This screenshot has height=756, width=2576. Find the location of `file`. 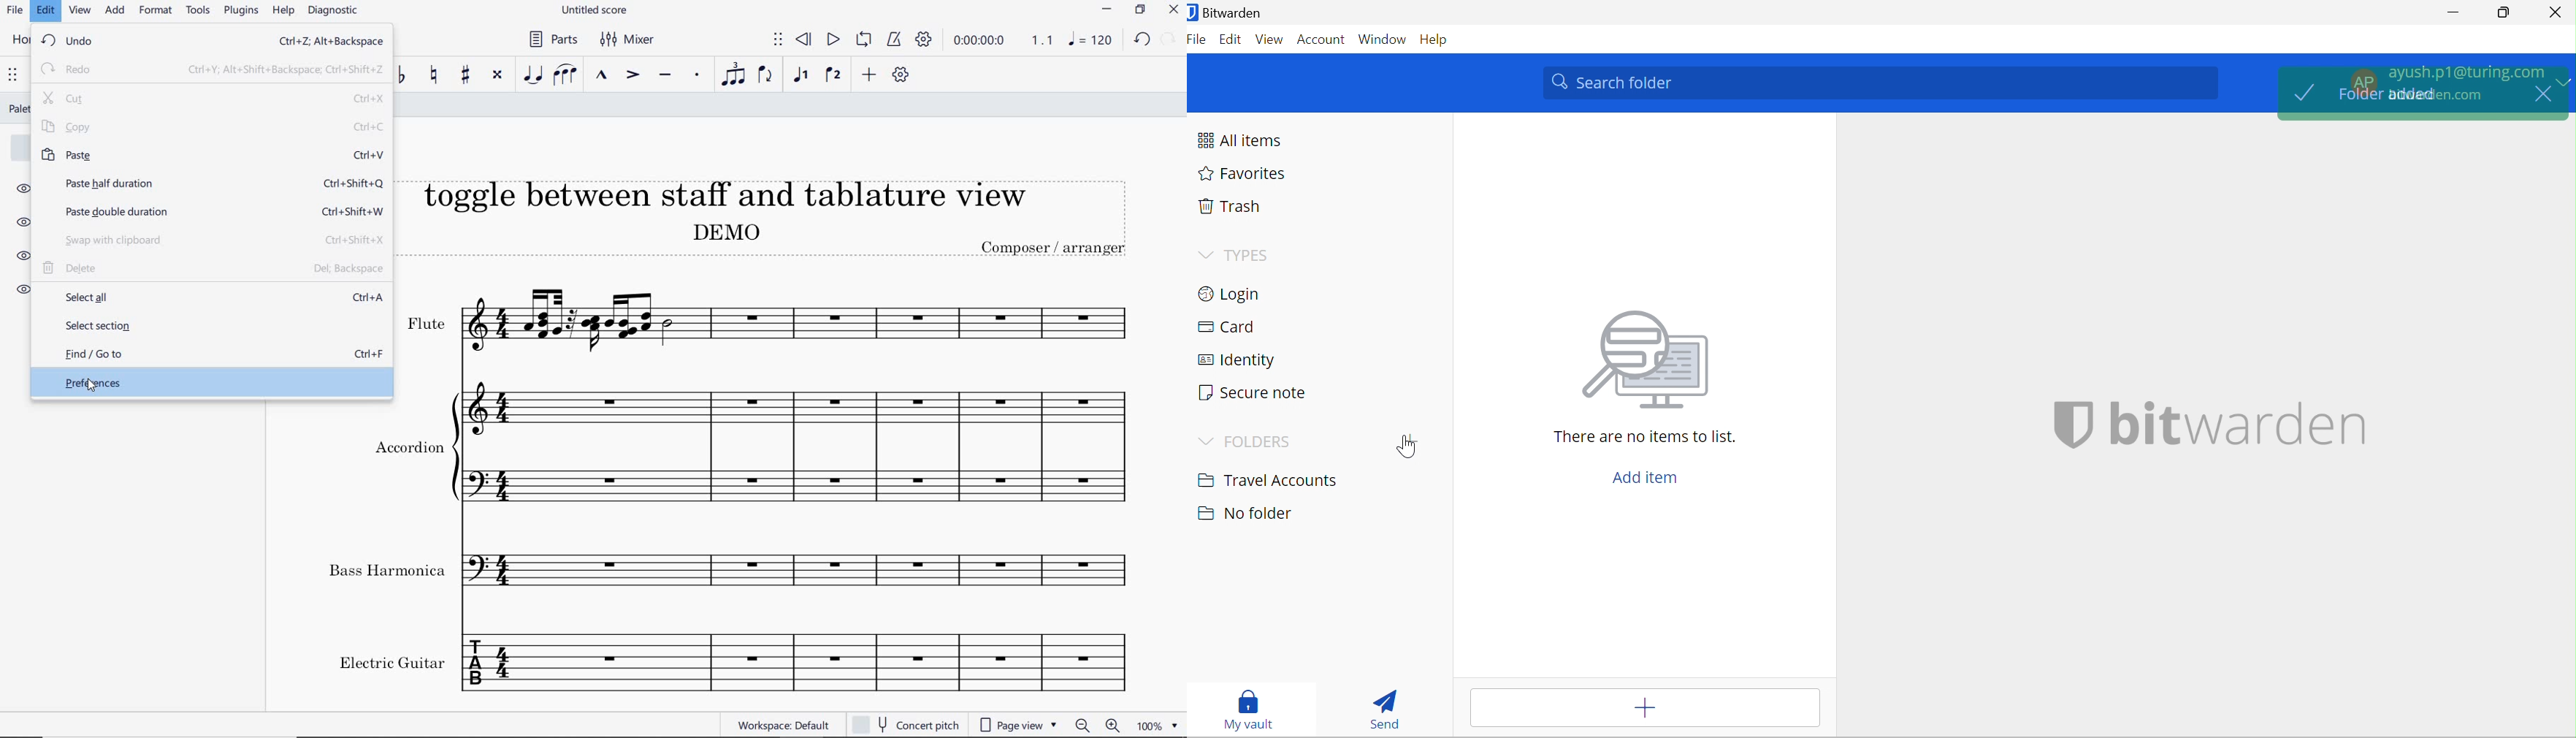

file is located at coordinates (15, 12).